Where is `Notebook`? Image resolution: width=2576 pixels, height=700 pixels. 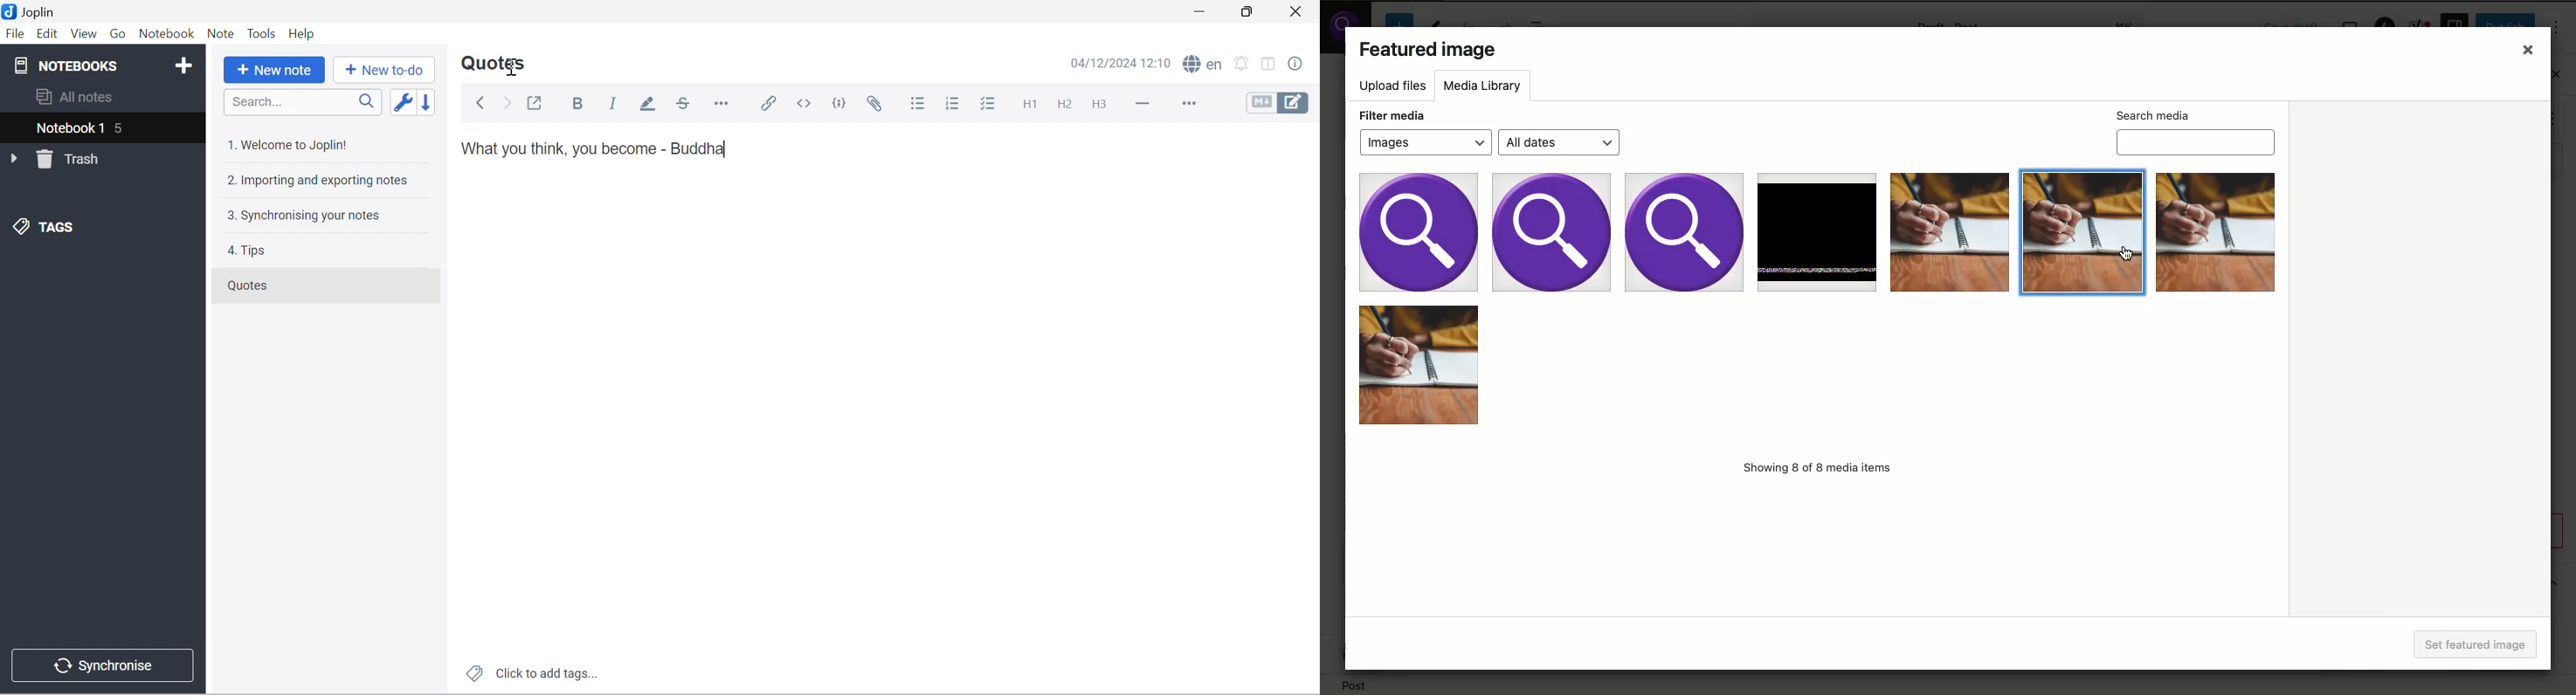 Notebook is located at coordinates (169, 35).